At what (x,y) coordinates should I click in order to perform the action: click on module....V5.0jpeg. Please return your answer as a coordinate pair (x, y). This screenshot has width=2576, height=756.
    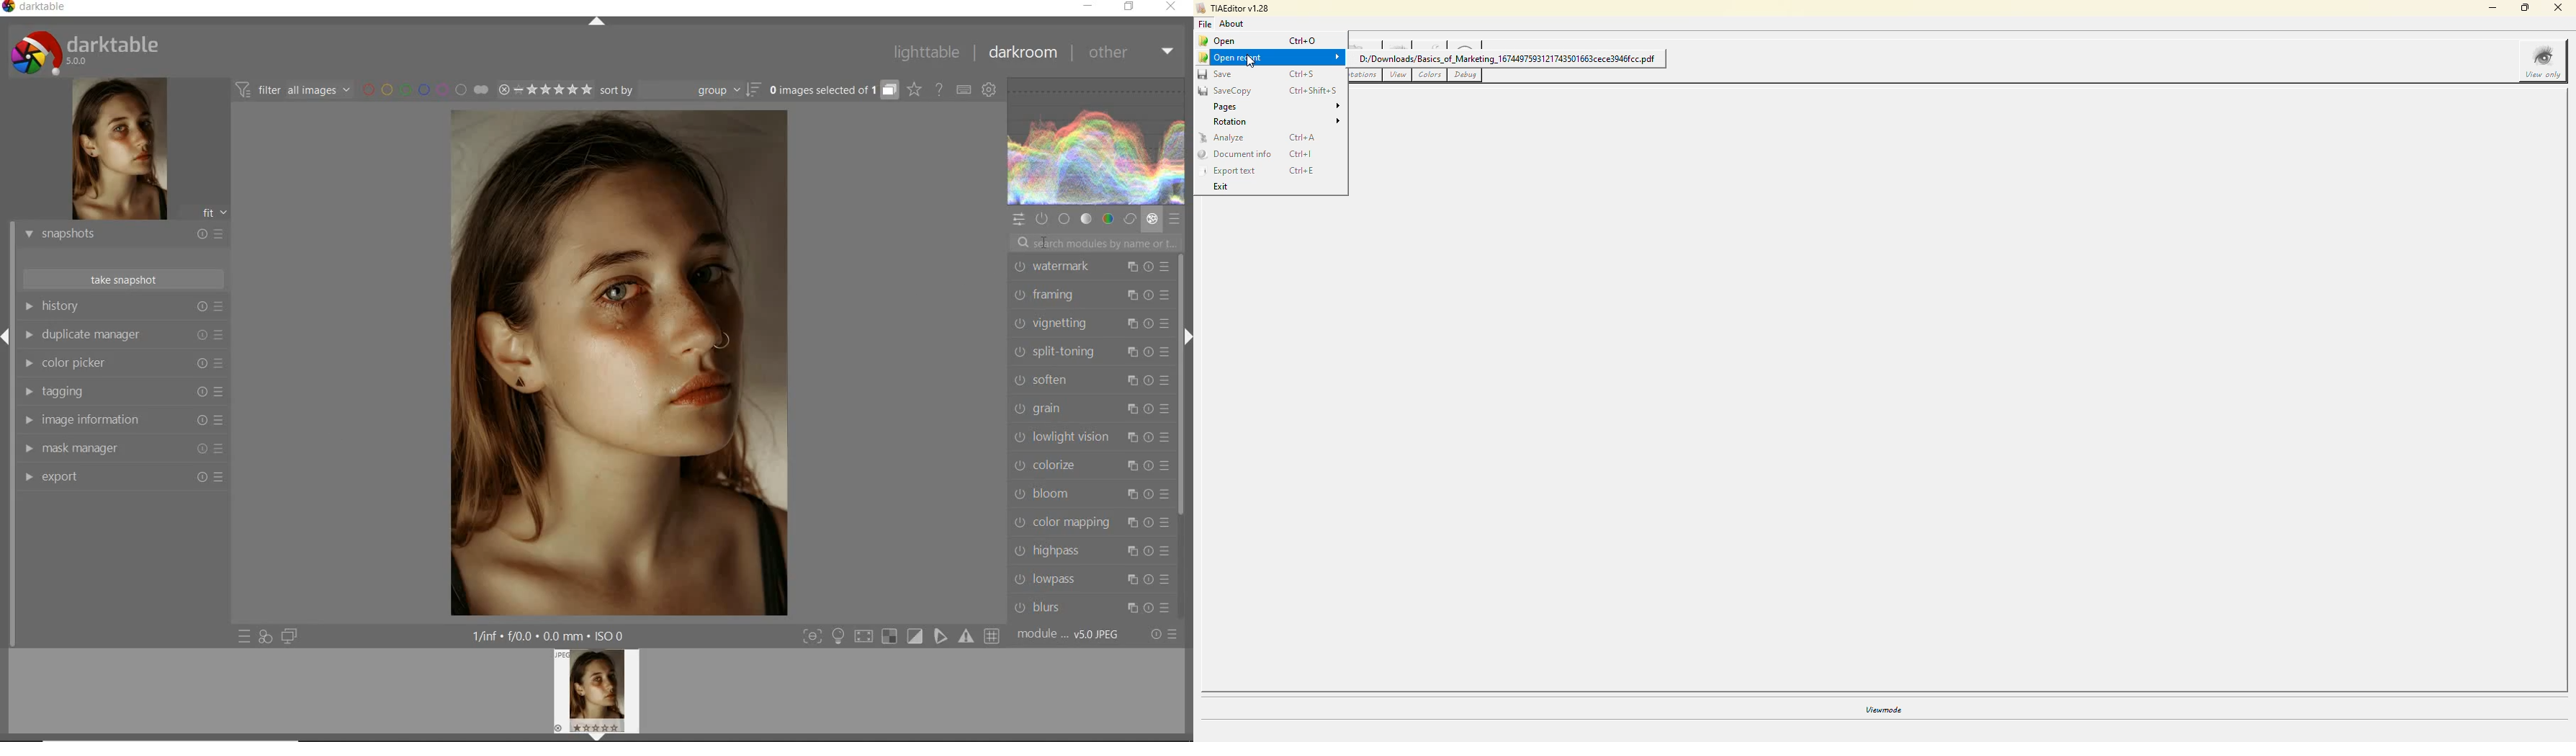
    Looking at the image, I should click on (1078, 636).